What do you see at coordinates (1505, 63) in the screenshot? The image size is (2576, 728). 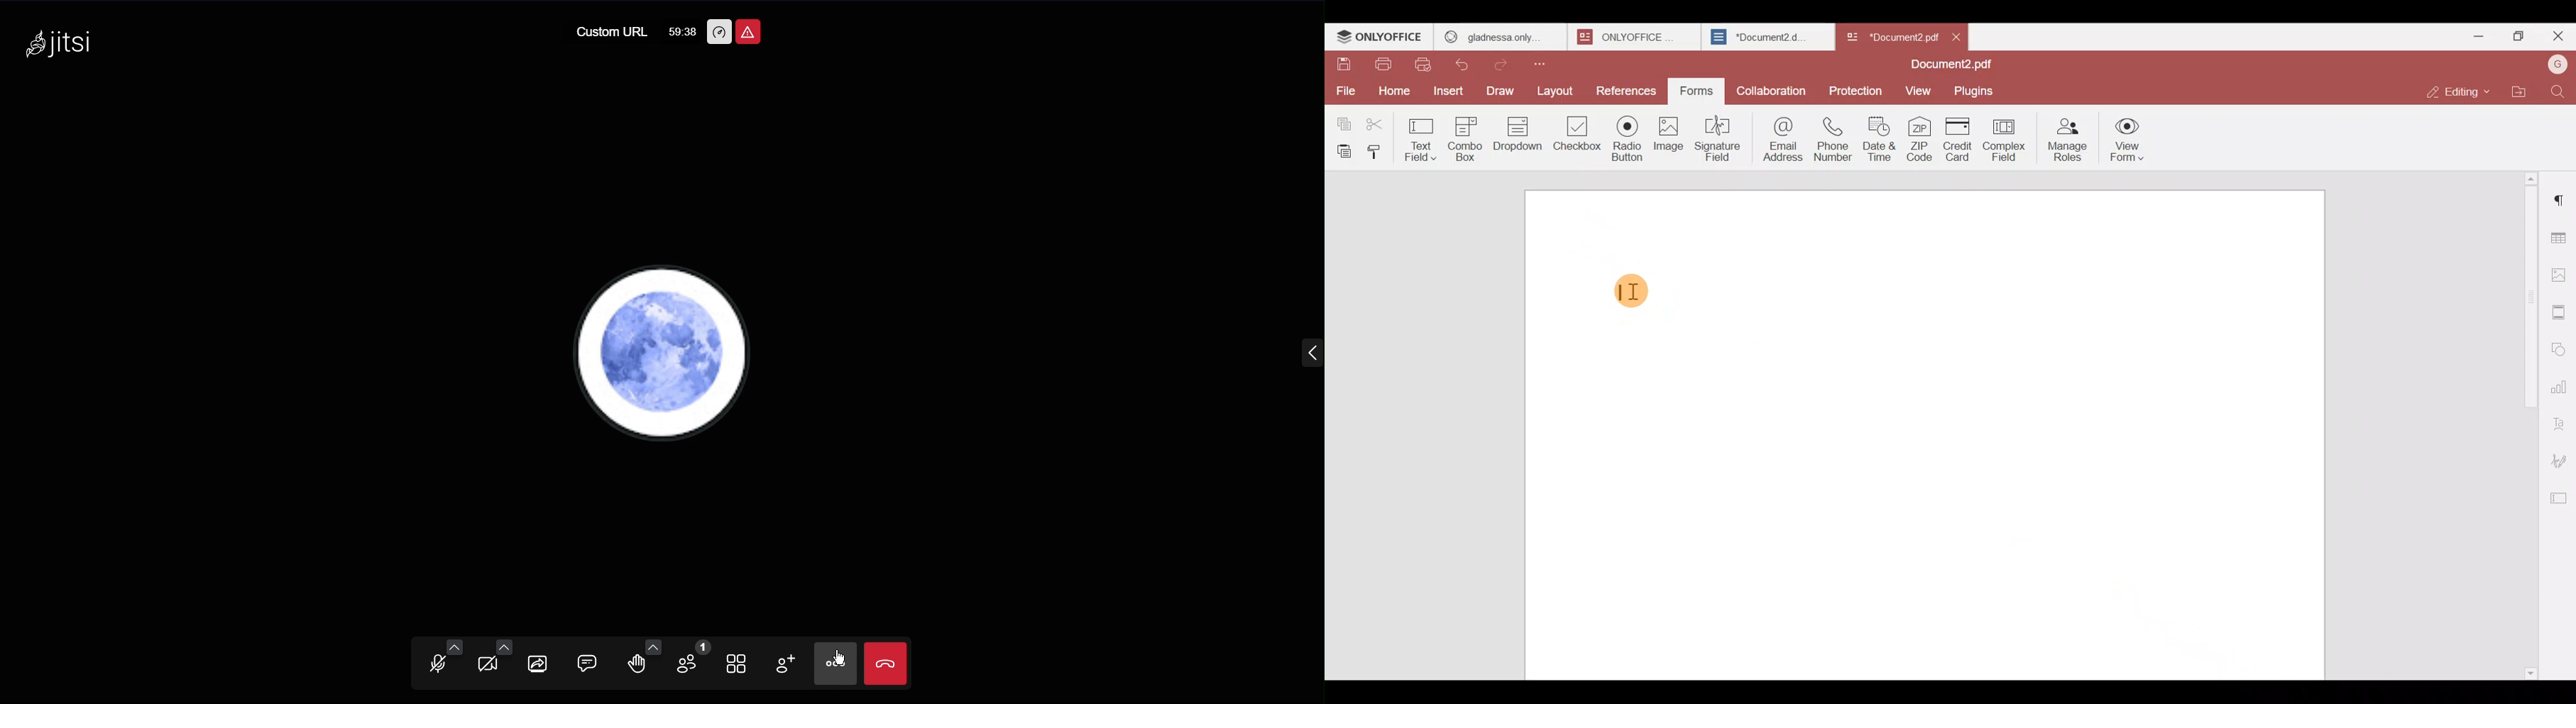 I see `Redo` at bounding box center [1505, 63].